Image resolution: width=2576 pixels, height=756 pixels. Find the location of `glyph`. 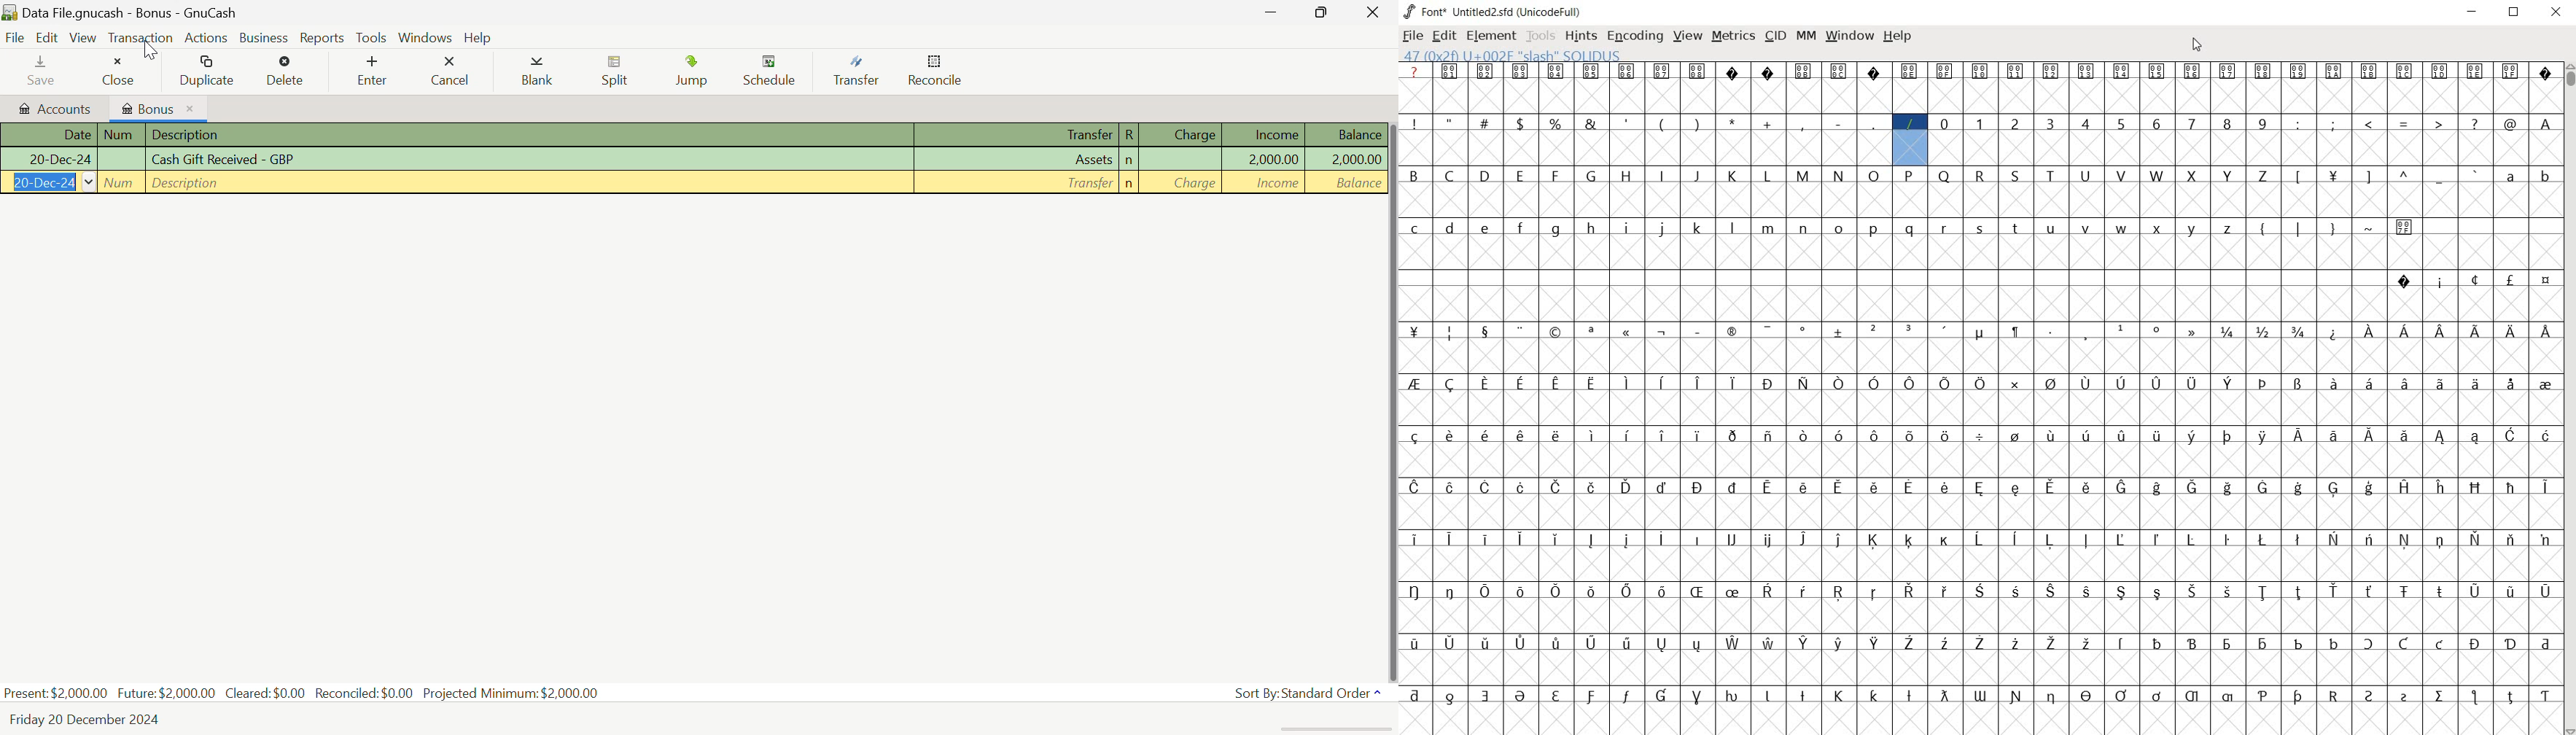

glyph is located at coordinates (2299, 697).